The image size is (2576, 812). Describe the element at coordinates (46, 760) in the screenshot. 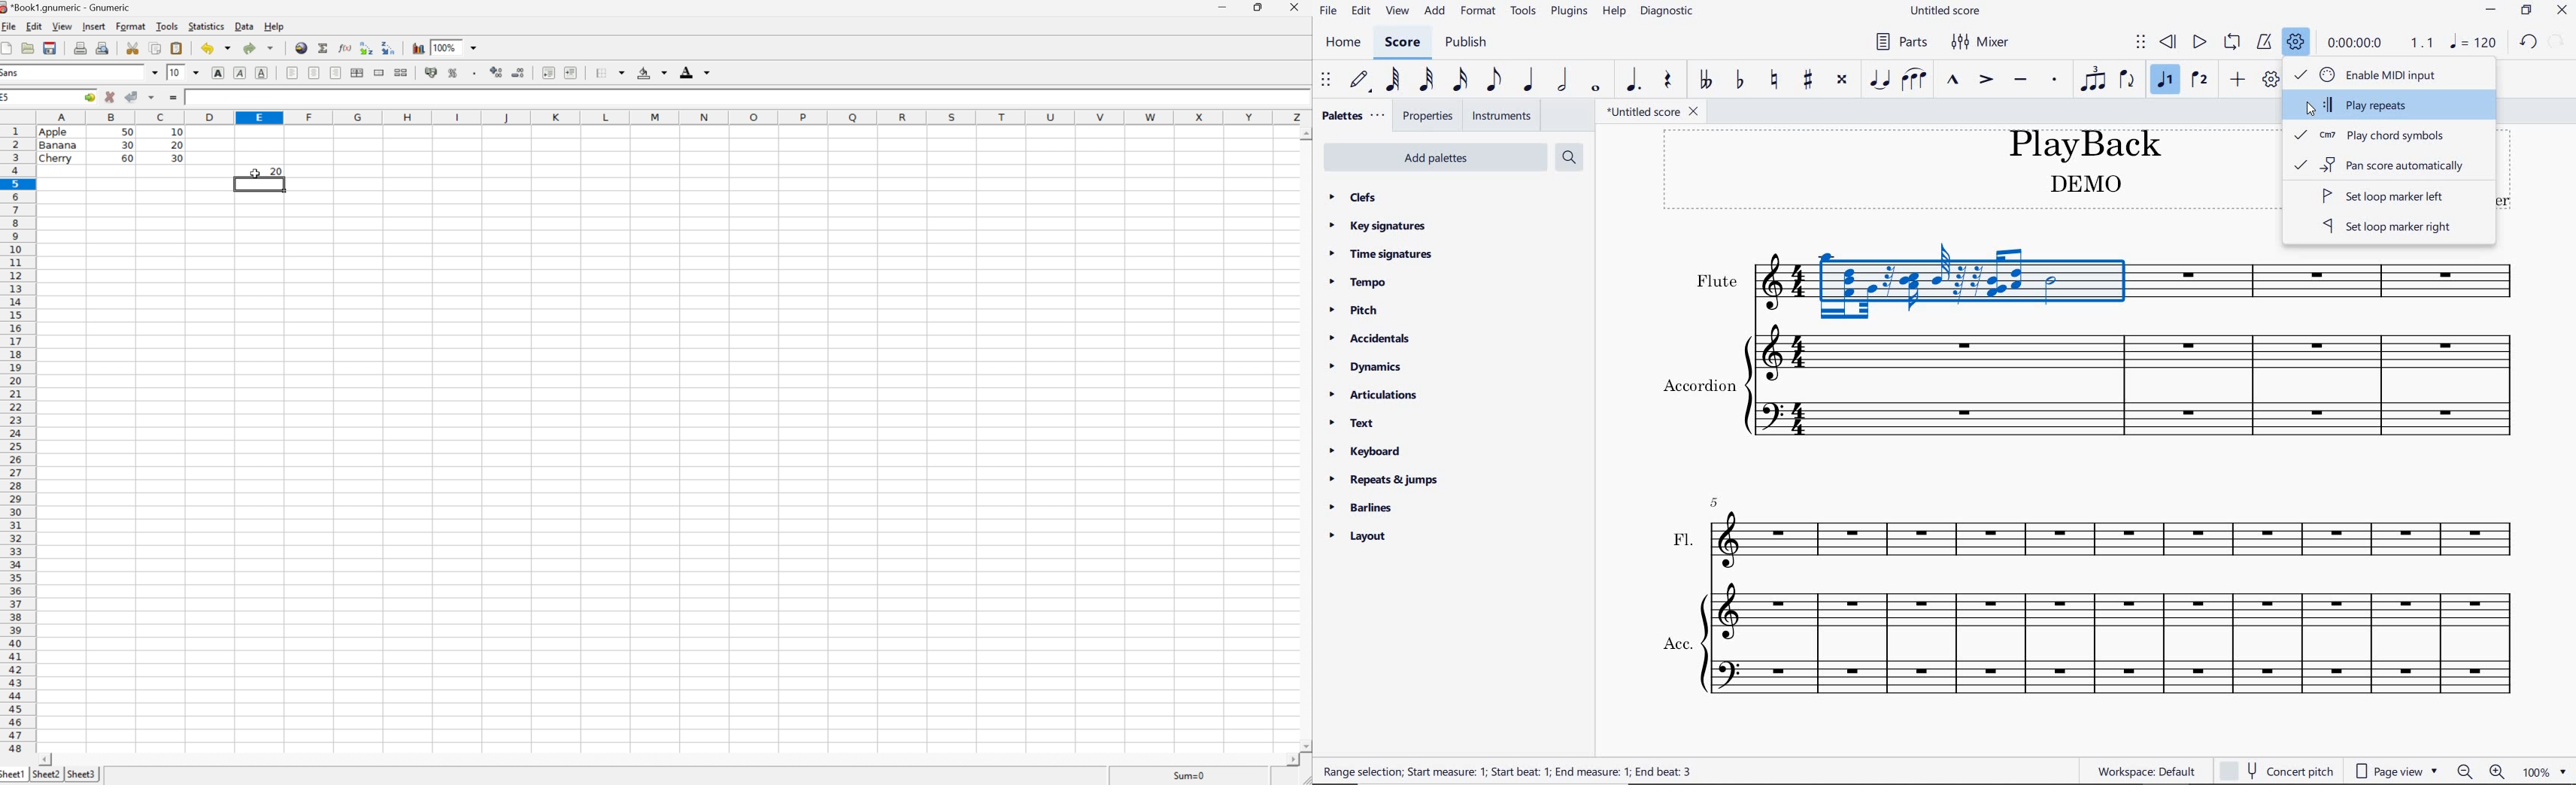

I see `scroll left` at that location.